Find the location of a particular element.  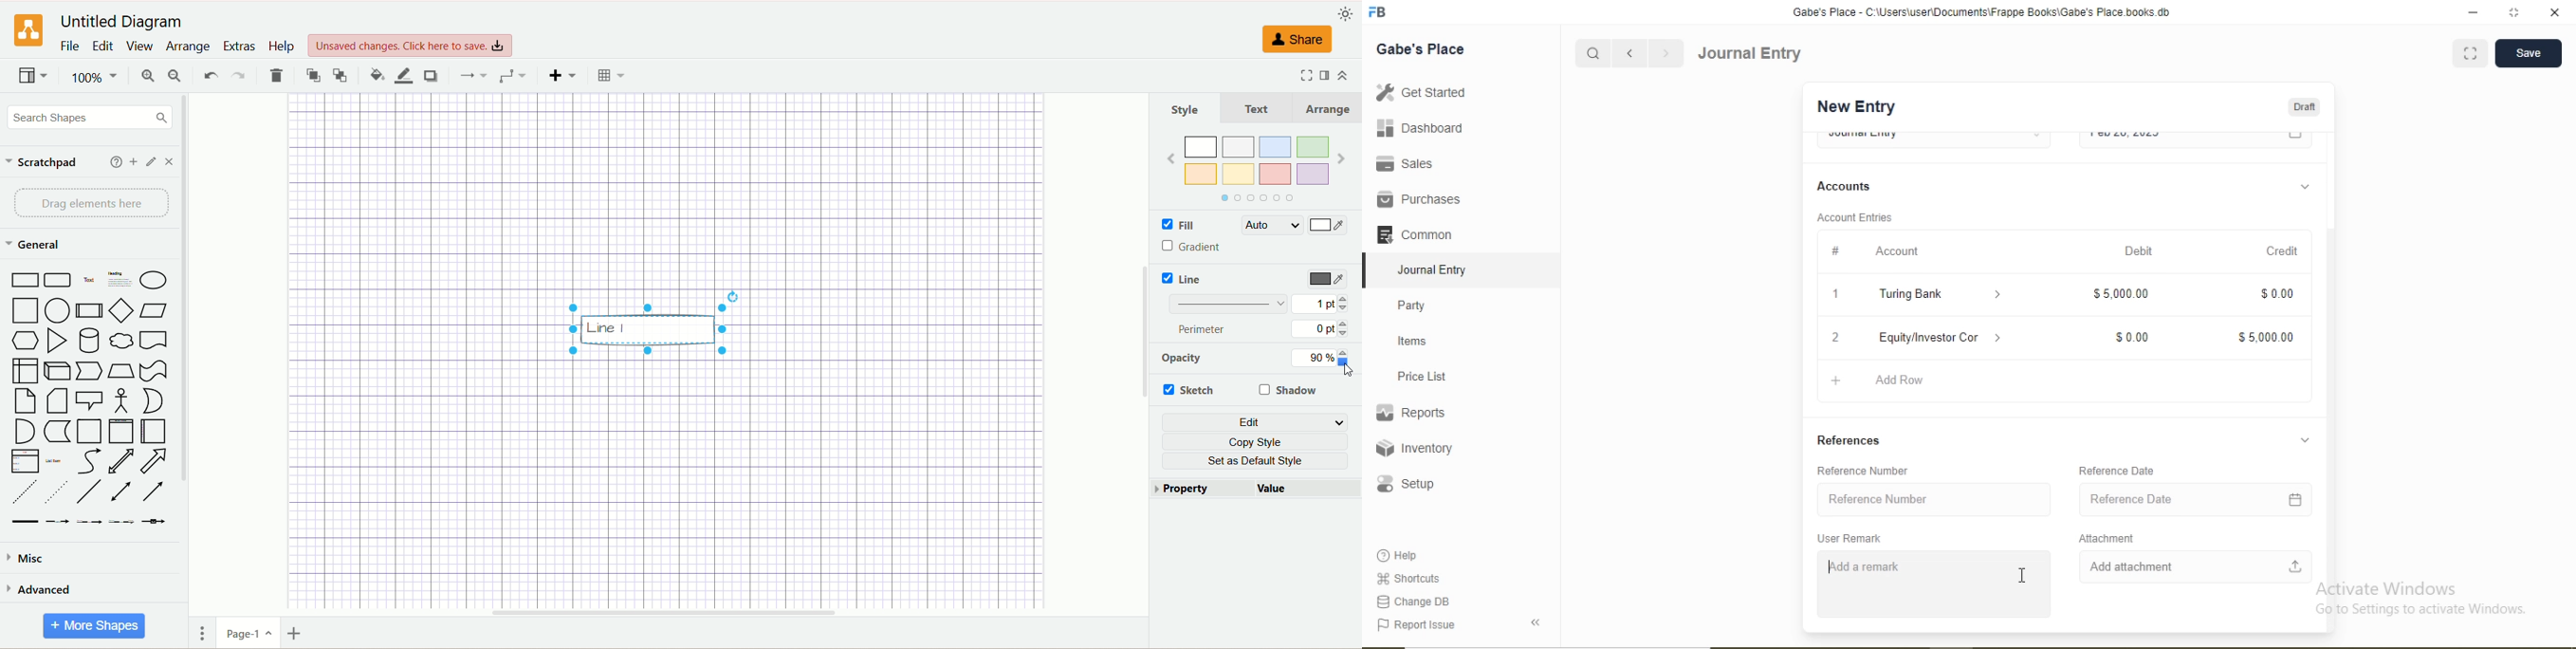

$5,000.00 is located at coordinates (2121, 292).